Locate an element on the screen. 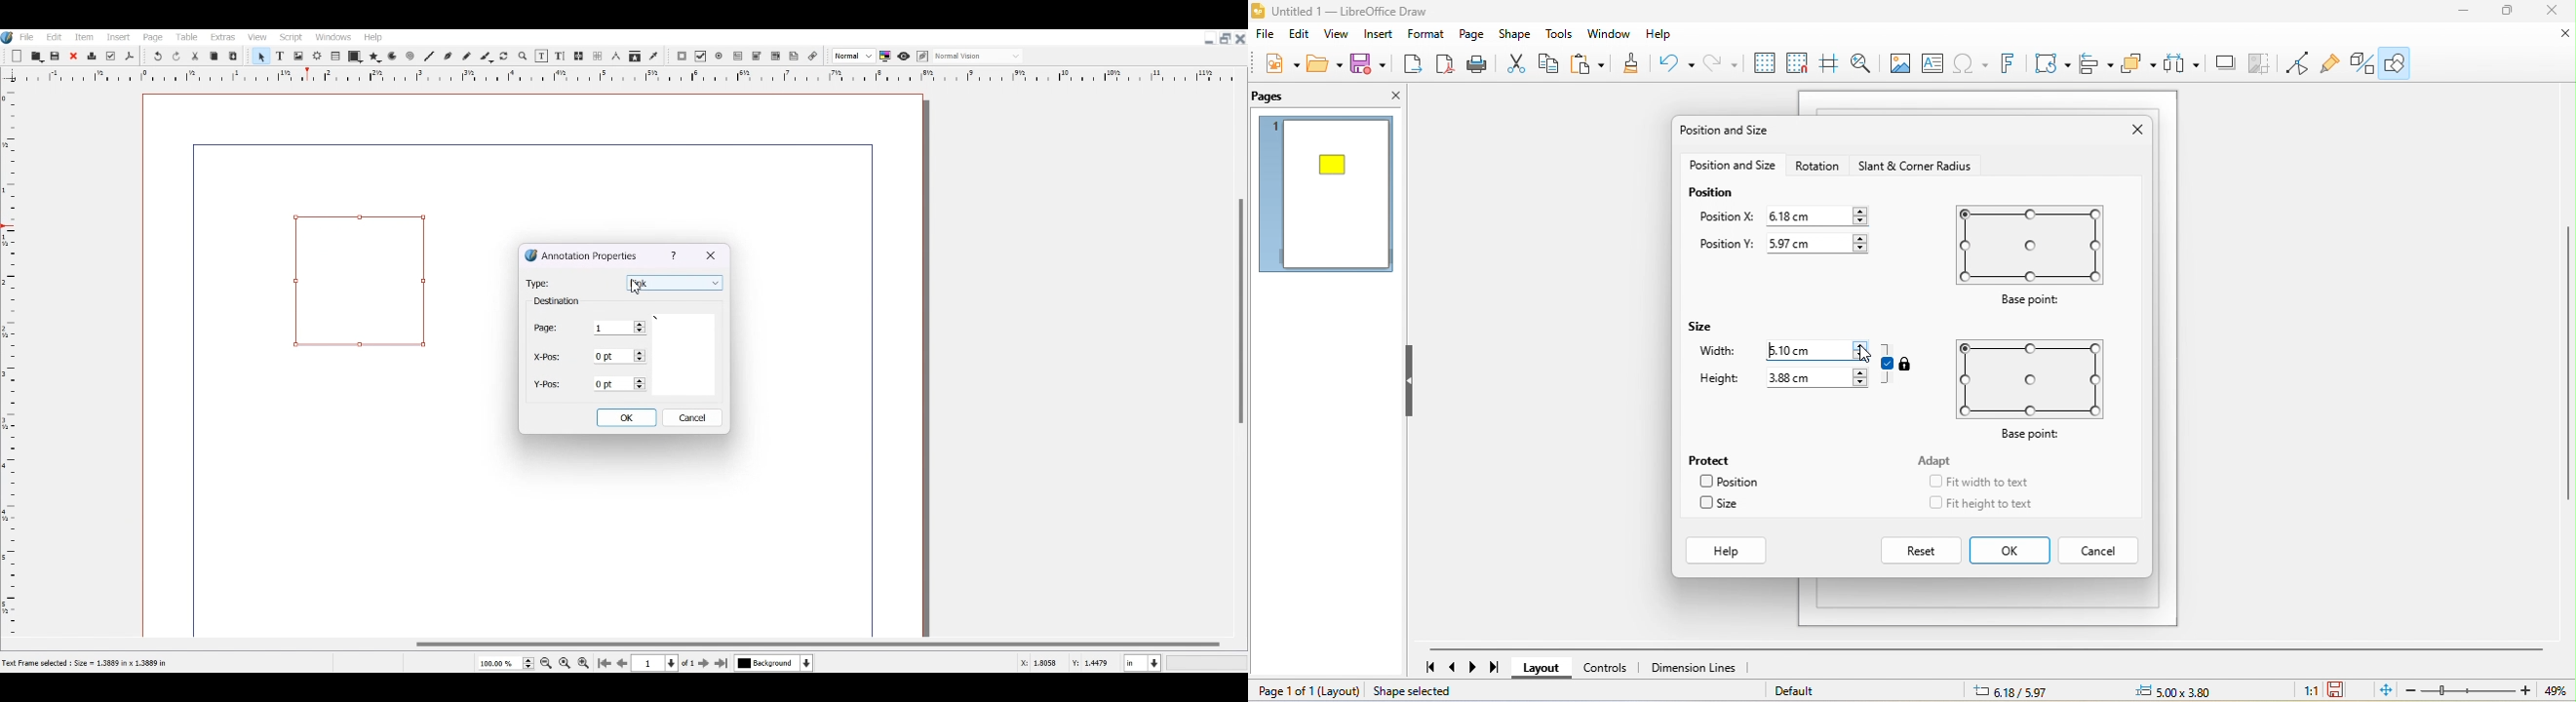 This screenshot has height=728, width=2576. PDF Text Field is located at coordinates (738, 57).